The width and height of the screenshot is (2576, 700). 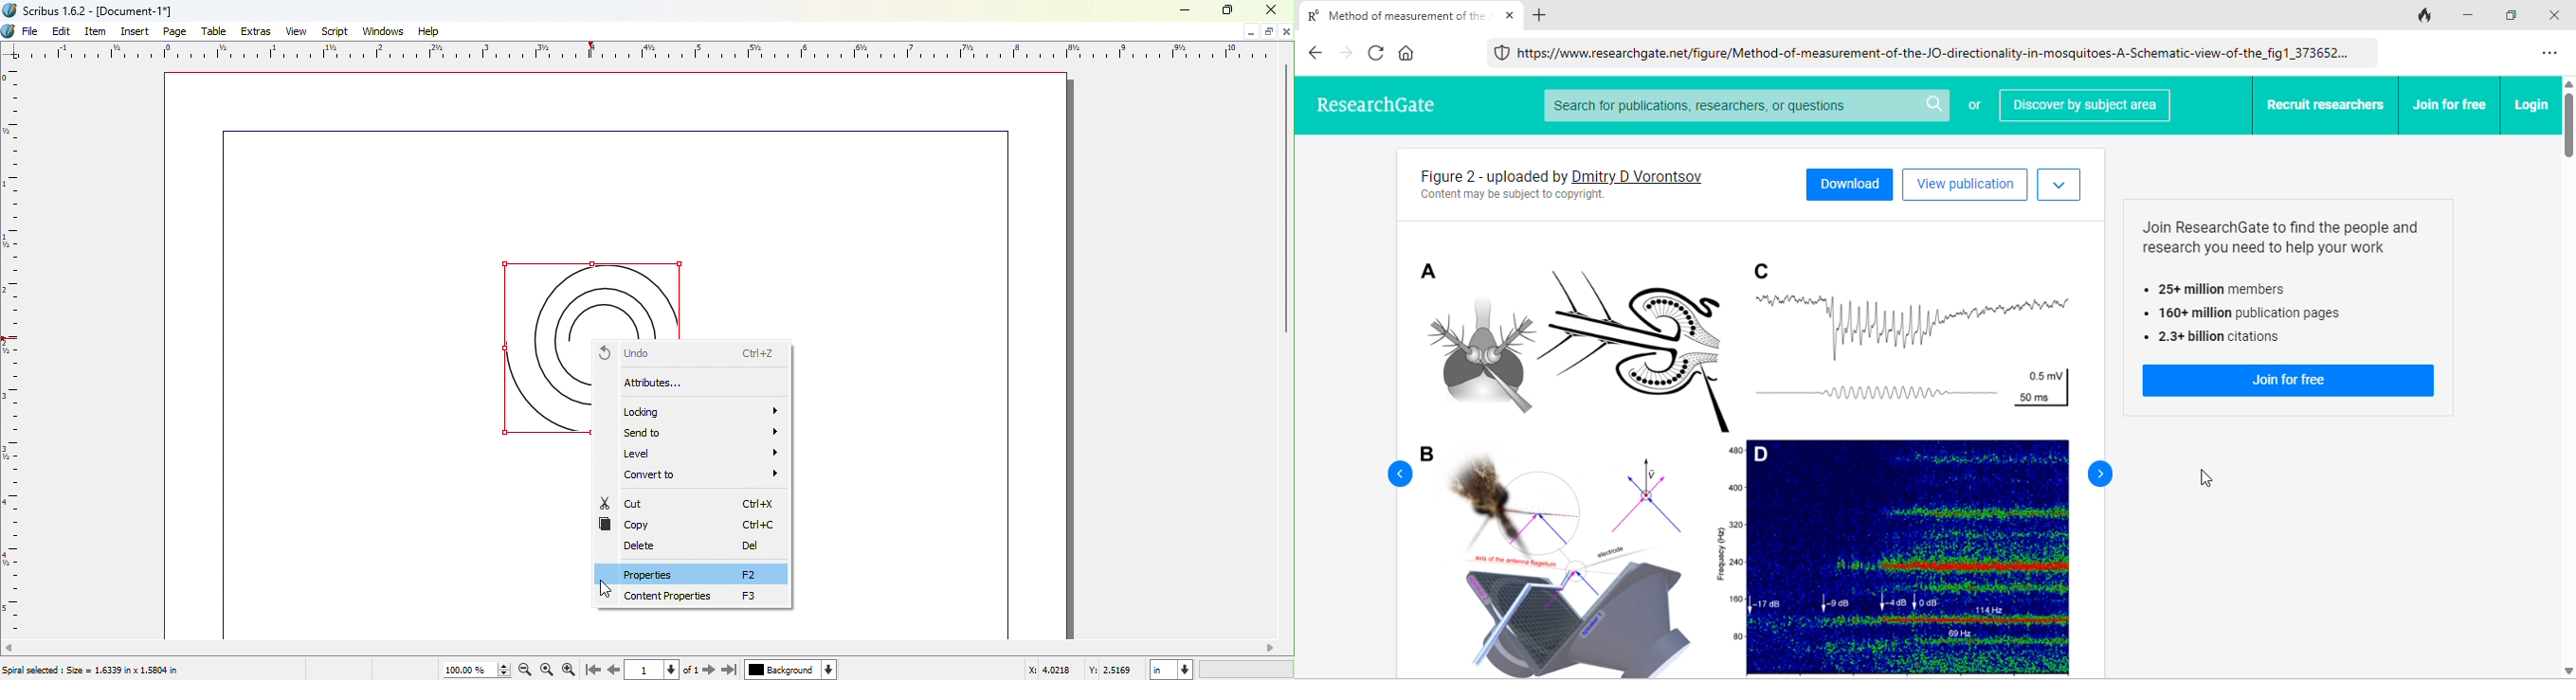 What do you see at coordinates (1499, 53) in the screenshot?
I see `duckduckgo protection` at bounding box center [1499, 53].